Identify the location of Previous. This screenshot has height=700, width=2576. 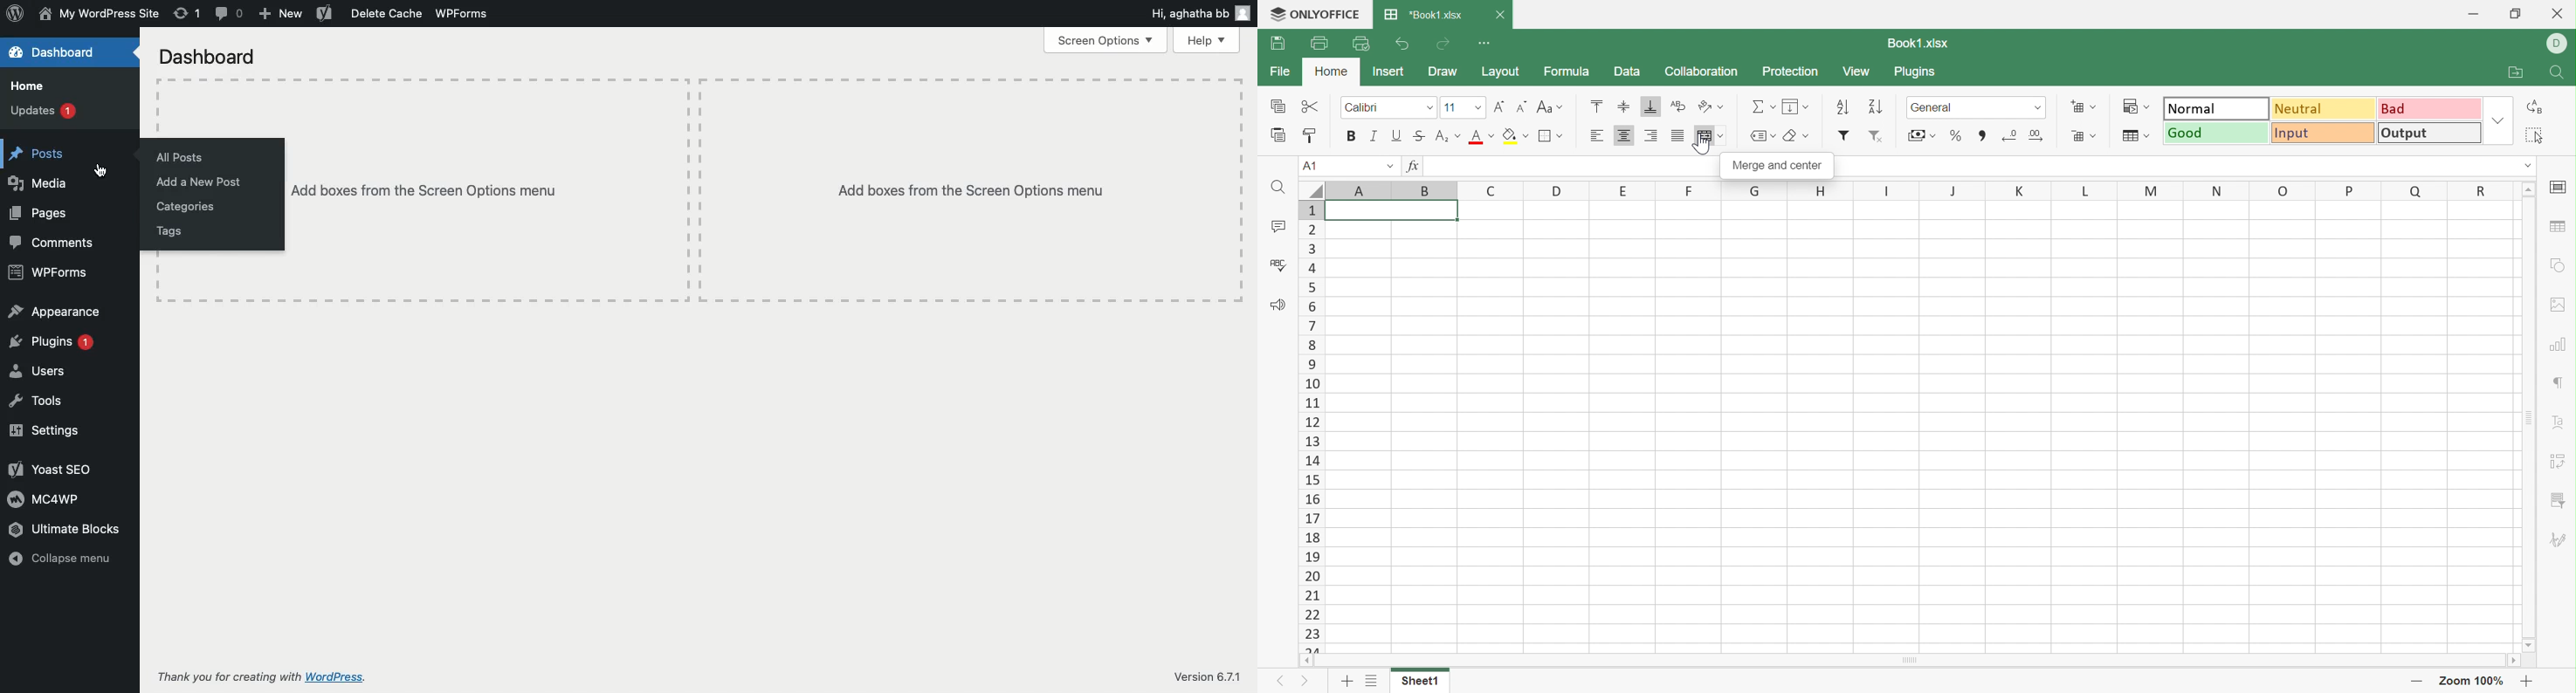
(1284, 680).